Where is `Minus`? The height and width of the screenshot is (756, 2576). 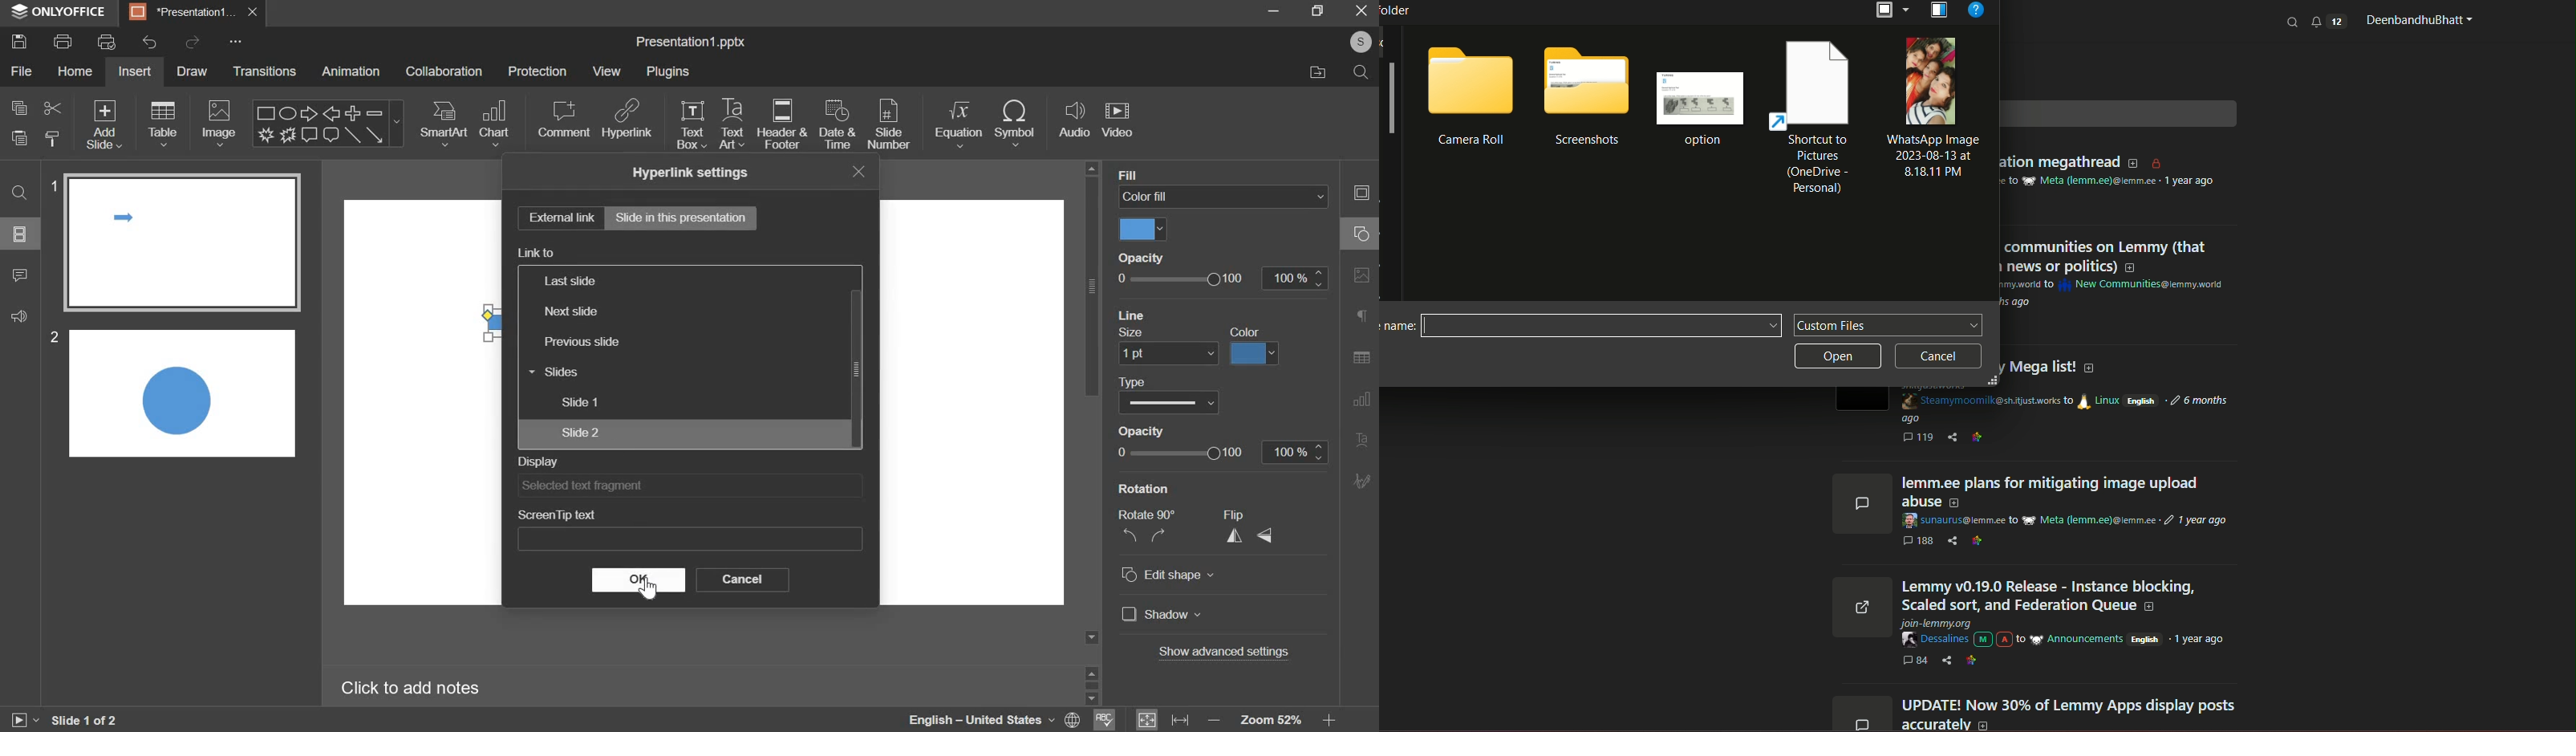 Minus is located at coordinates (375, 113).